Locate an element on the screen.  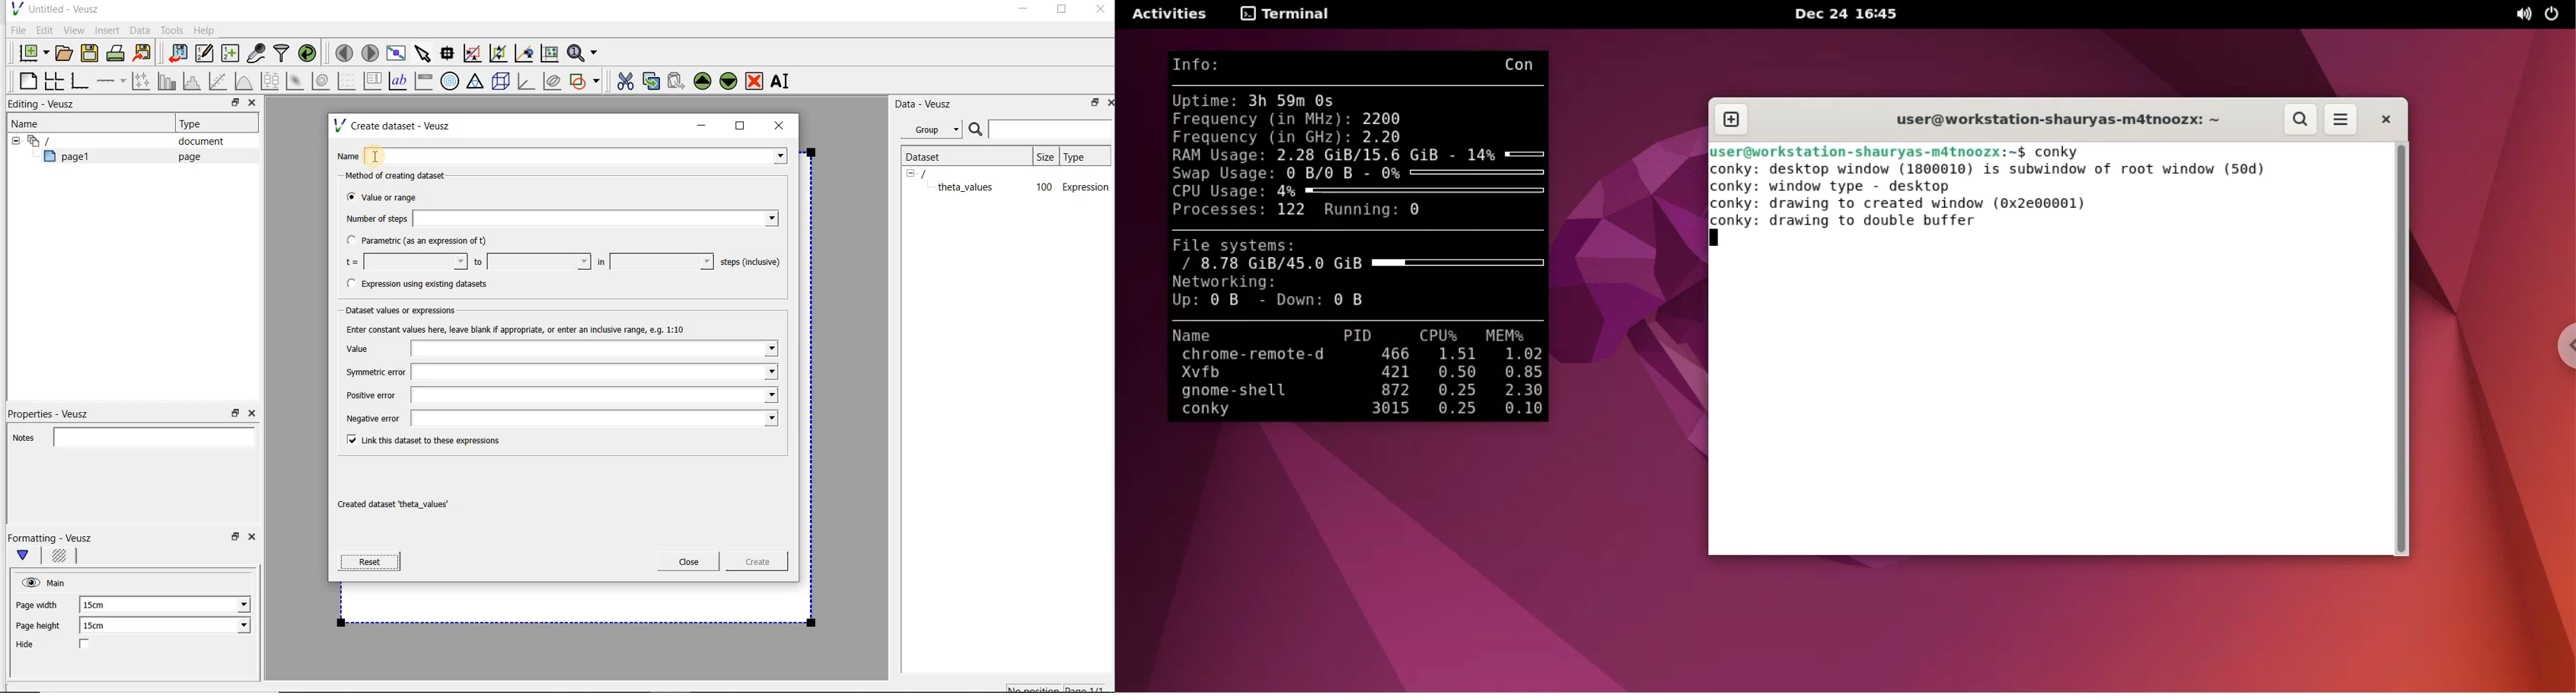
new document is located at coordinates (31, 51).